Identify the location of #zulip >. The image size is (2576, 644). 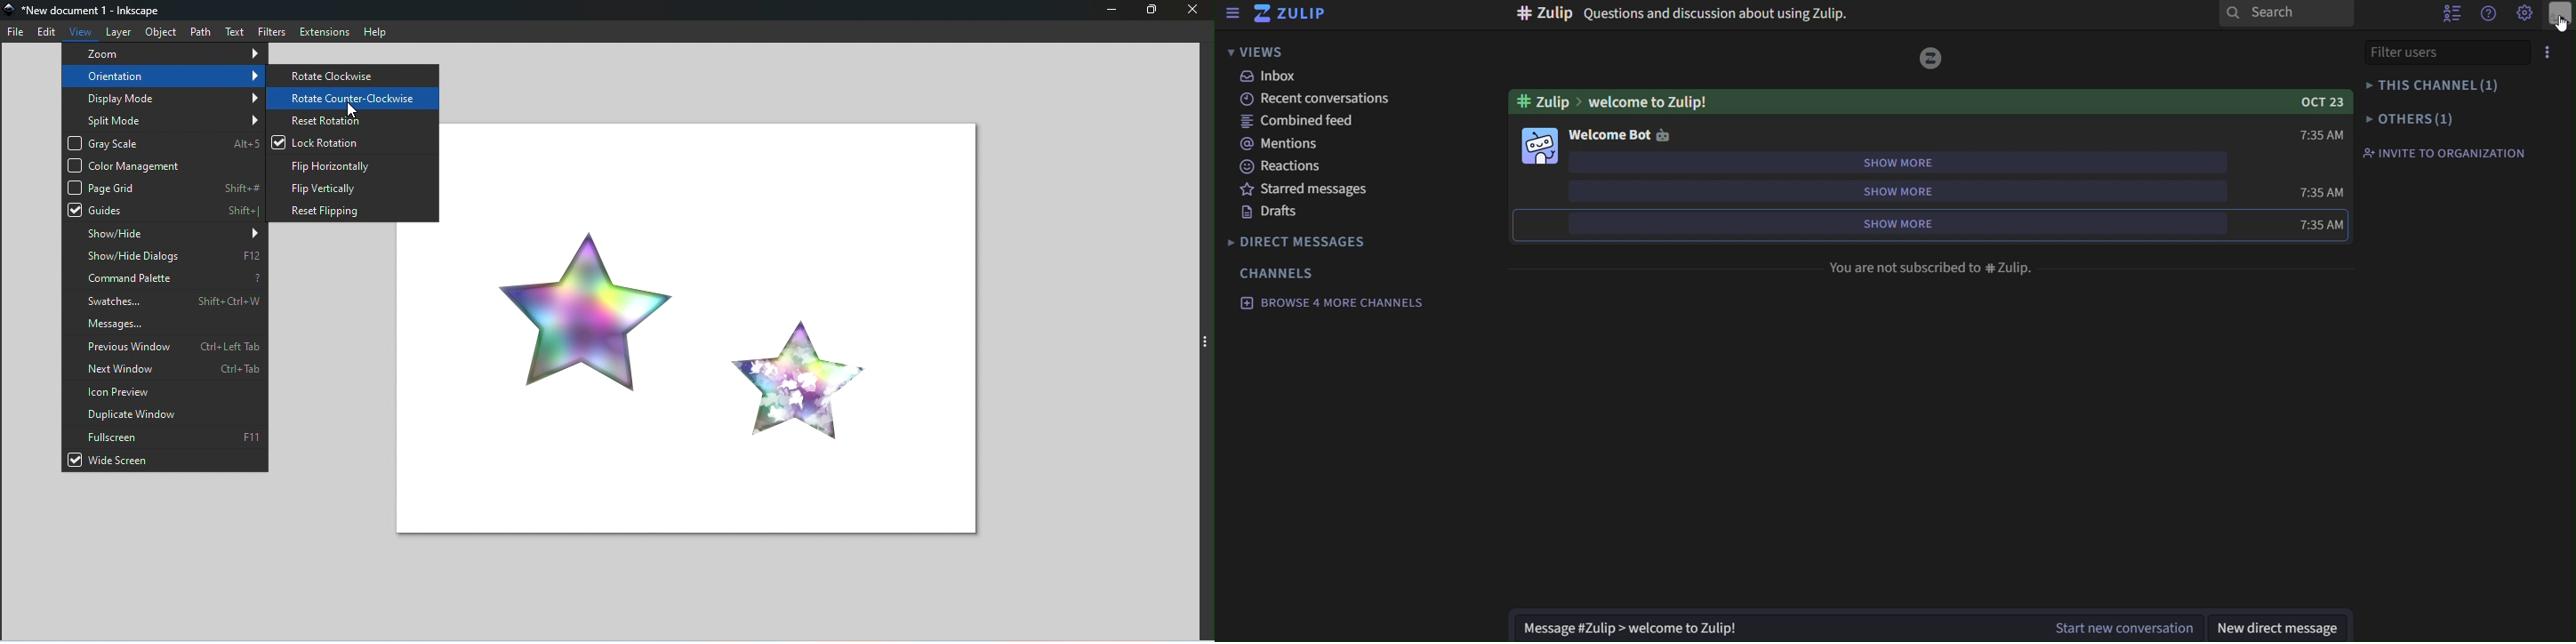
(1545, 101).